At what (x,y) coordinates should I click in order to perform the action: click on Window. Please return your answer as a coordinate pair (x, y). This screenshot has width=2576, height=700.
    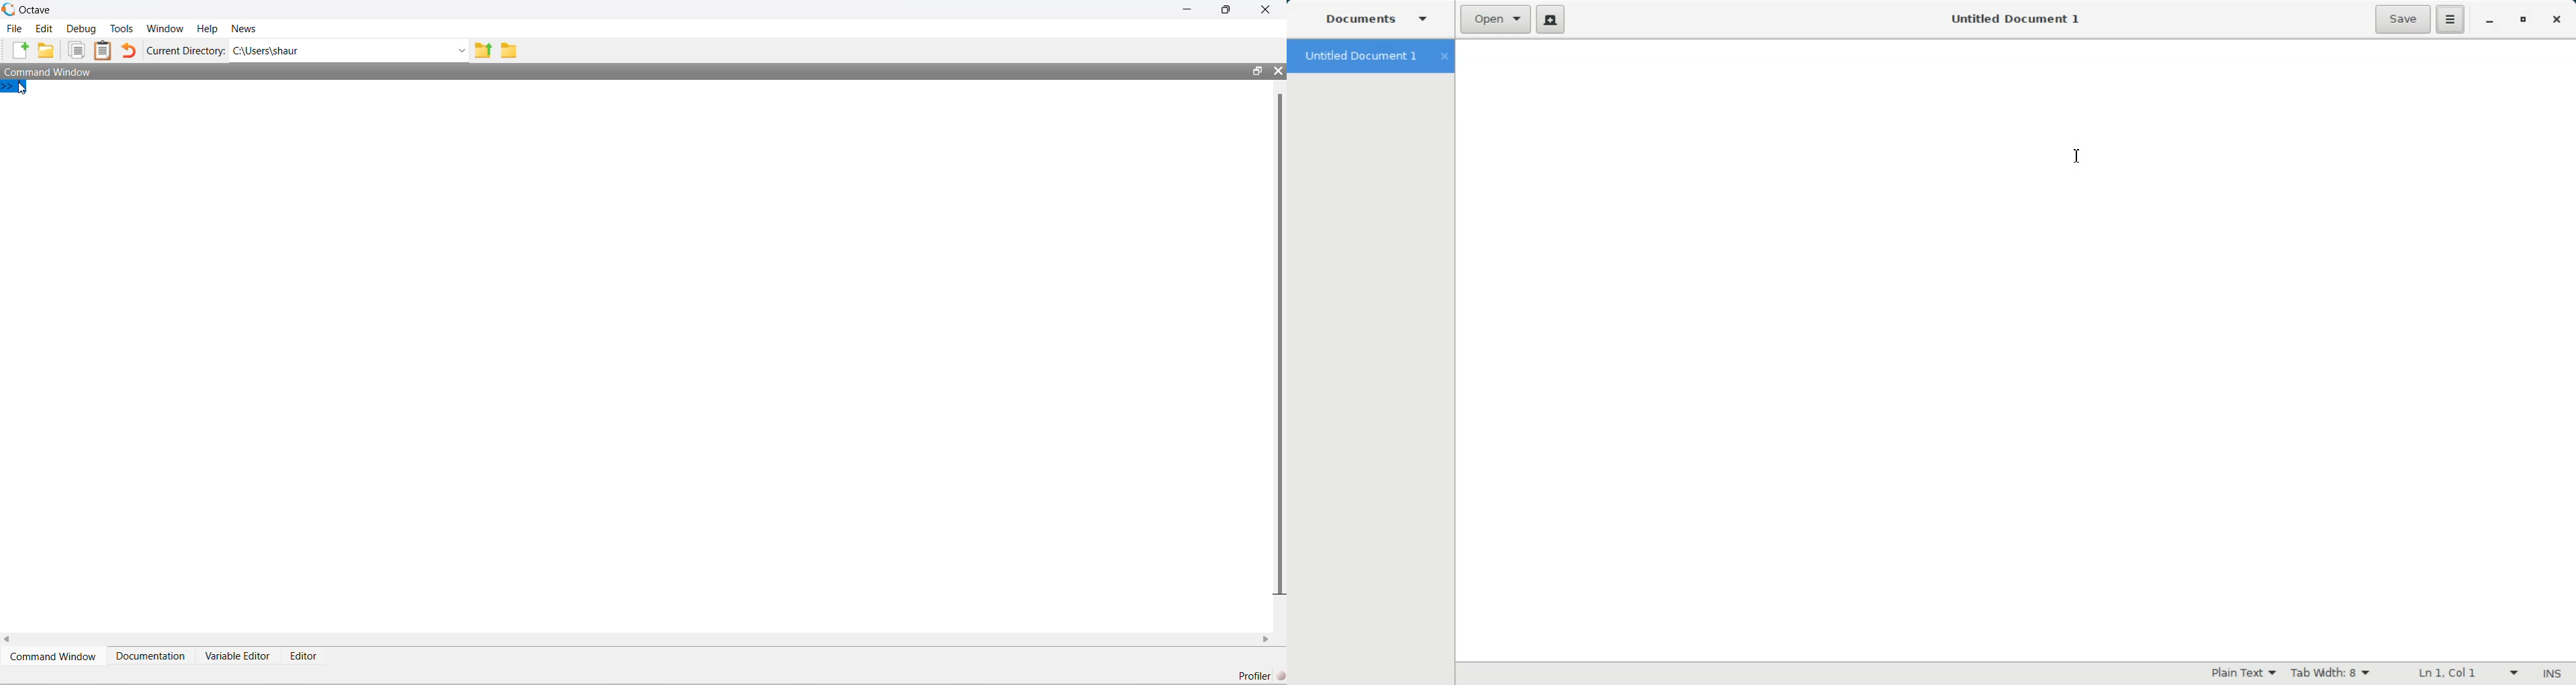
    Looking at the image, I should click on (164, 28).